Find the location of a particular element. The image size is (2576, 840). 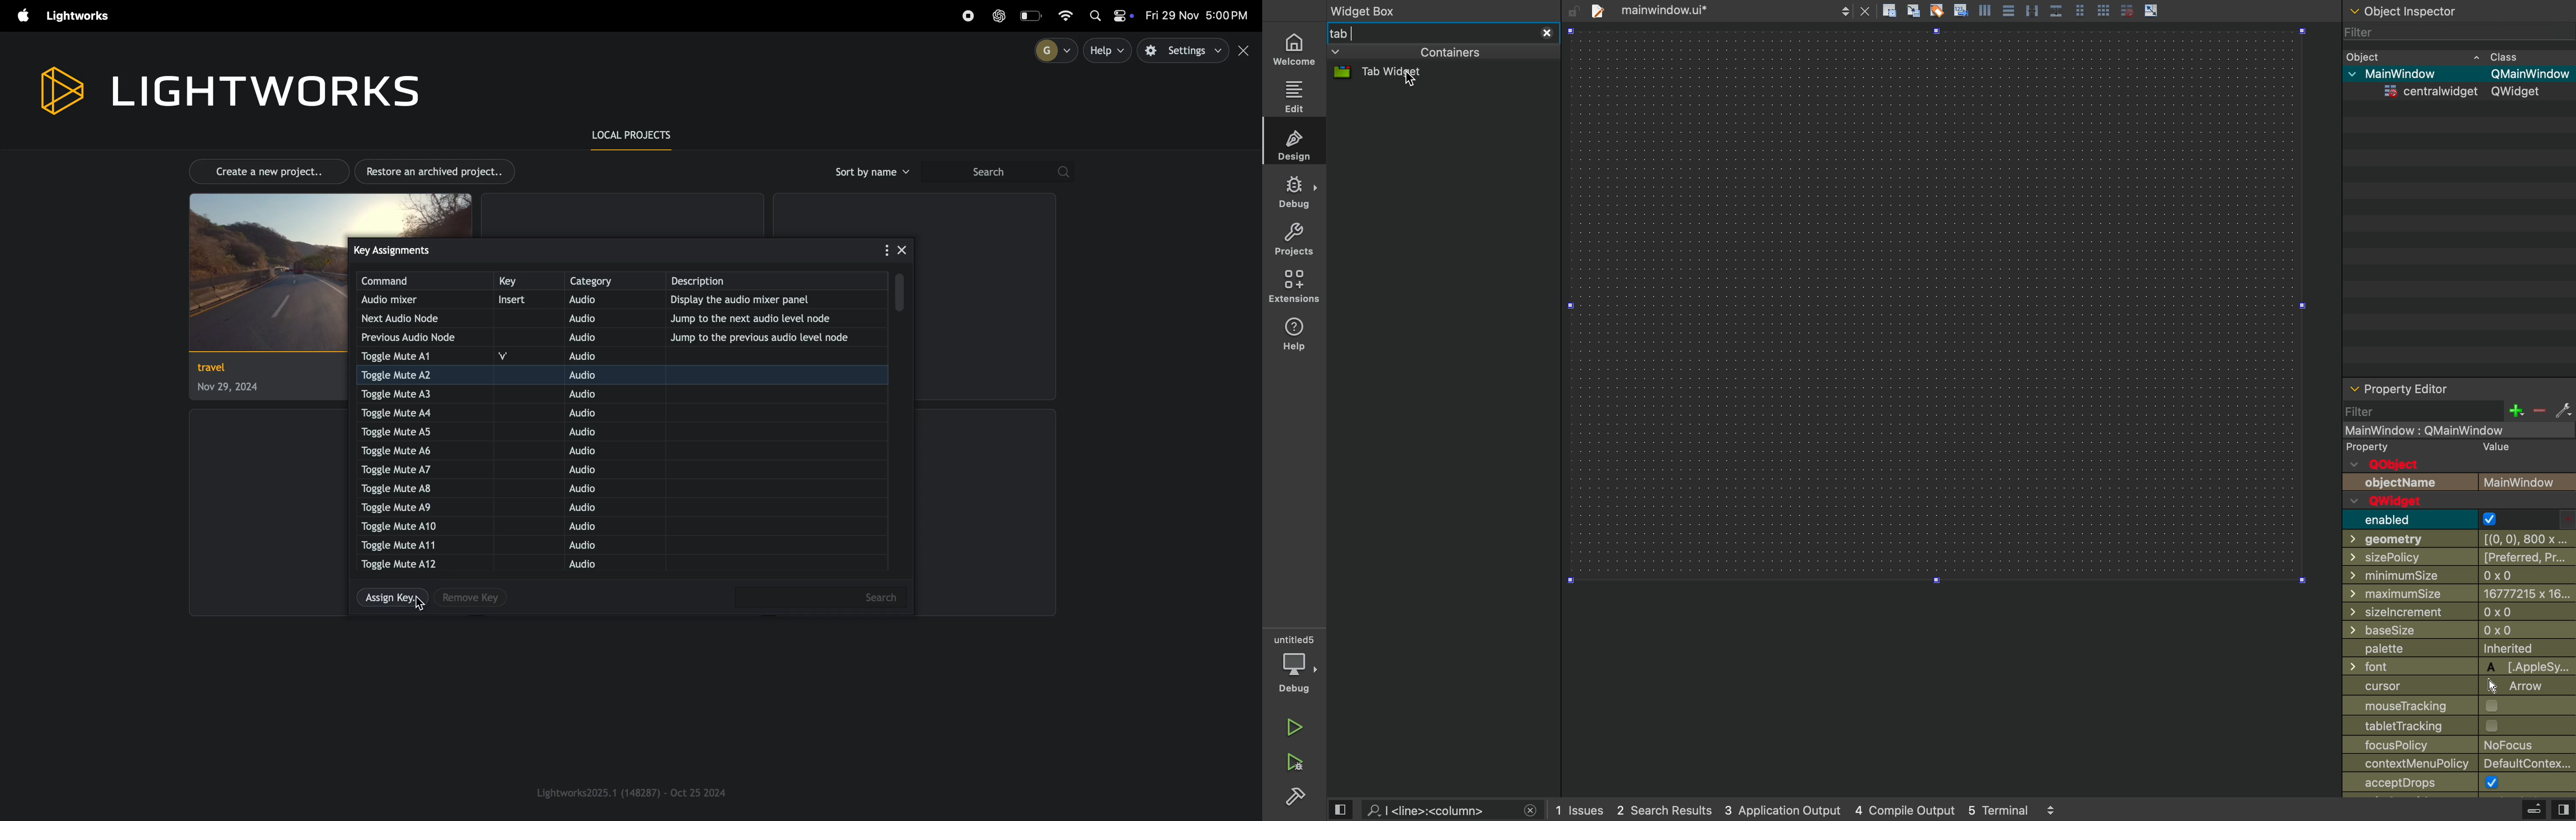

audio is located at coordinates (590, 470).